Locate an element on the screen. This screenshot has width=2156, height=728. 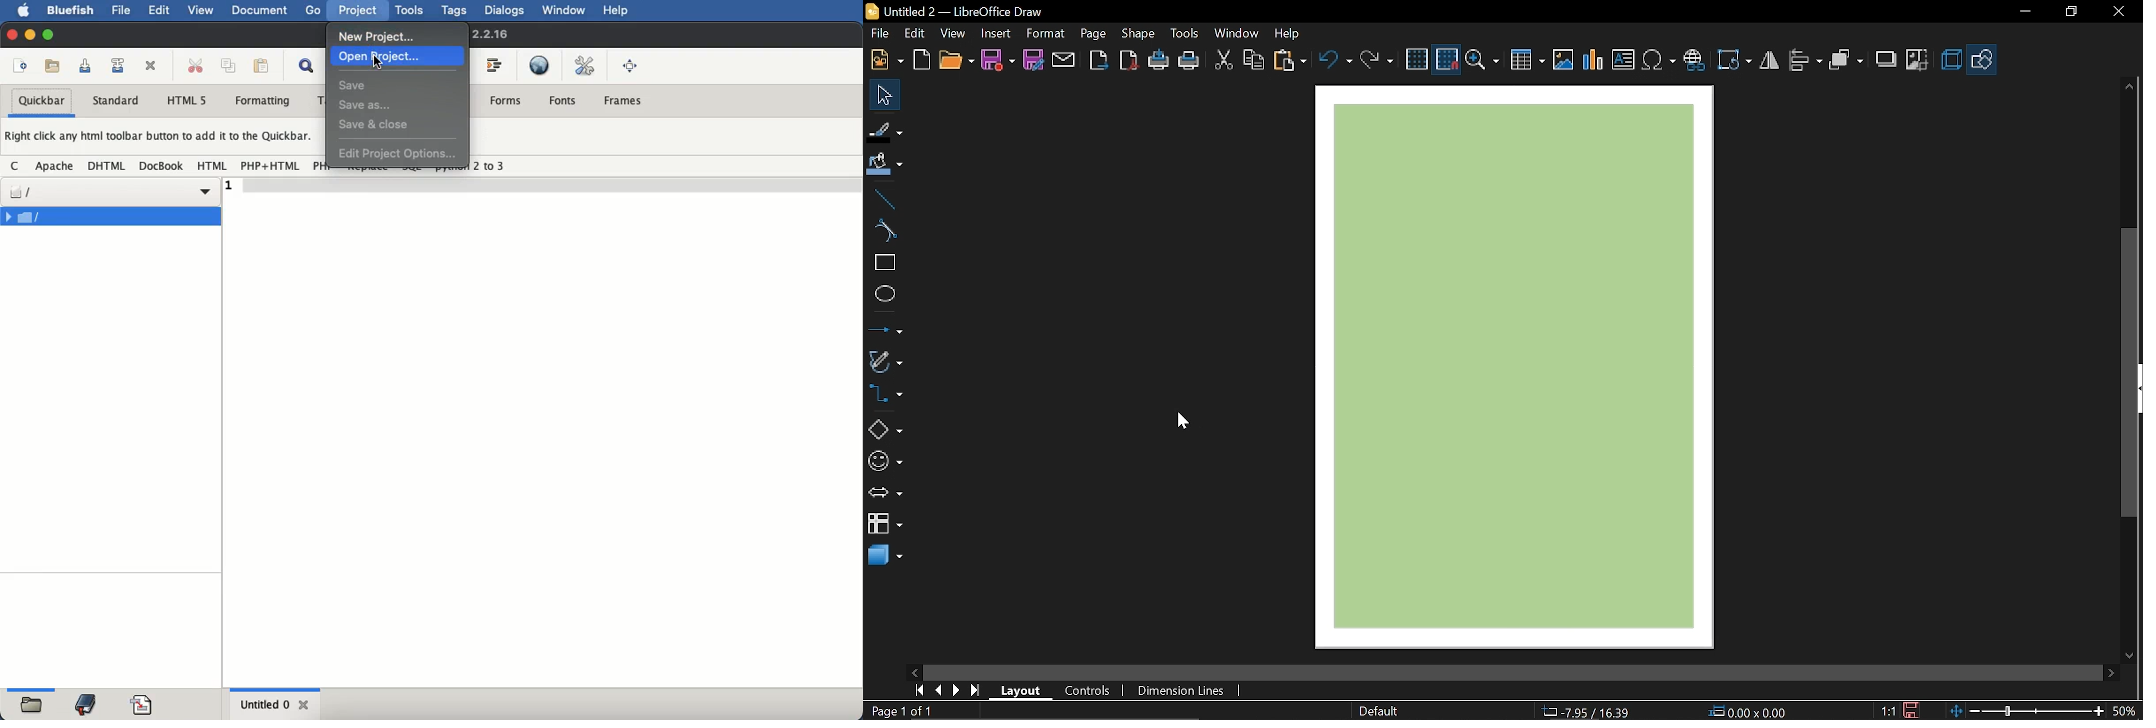
Insert Image is located at coordinates (1564, 61).